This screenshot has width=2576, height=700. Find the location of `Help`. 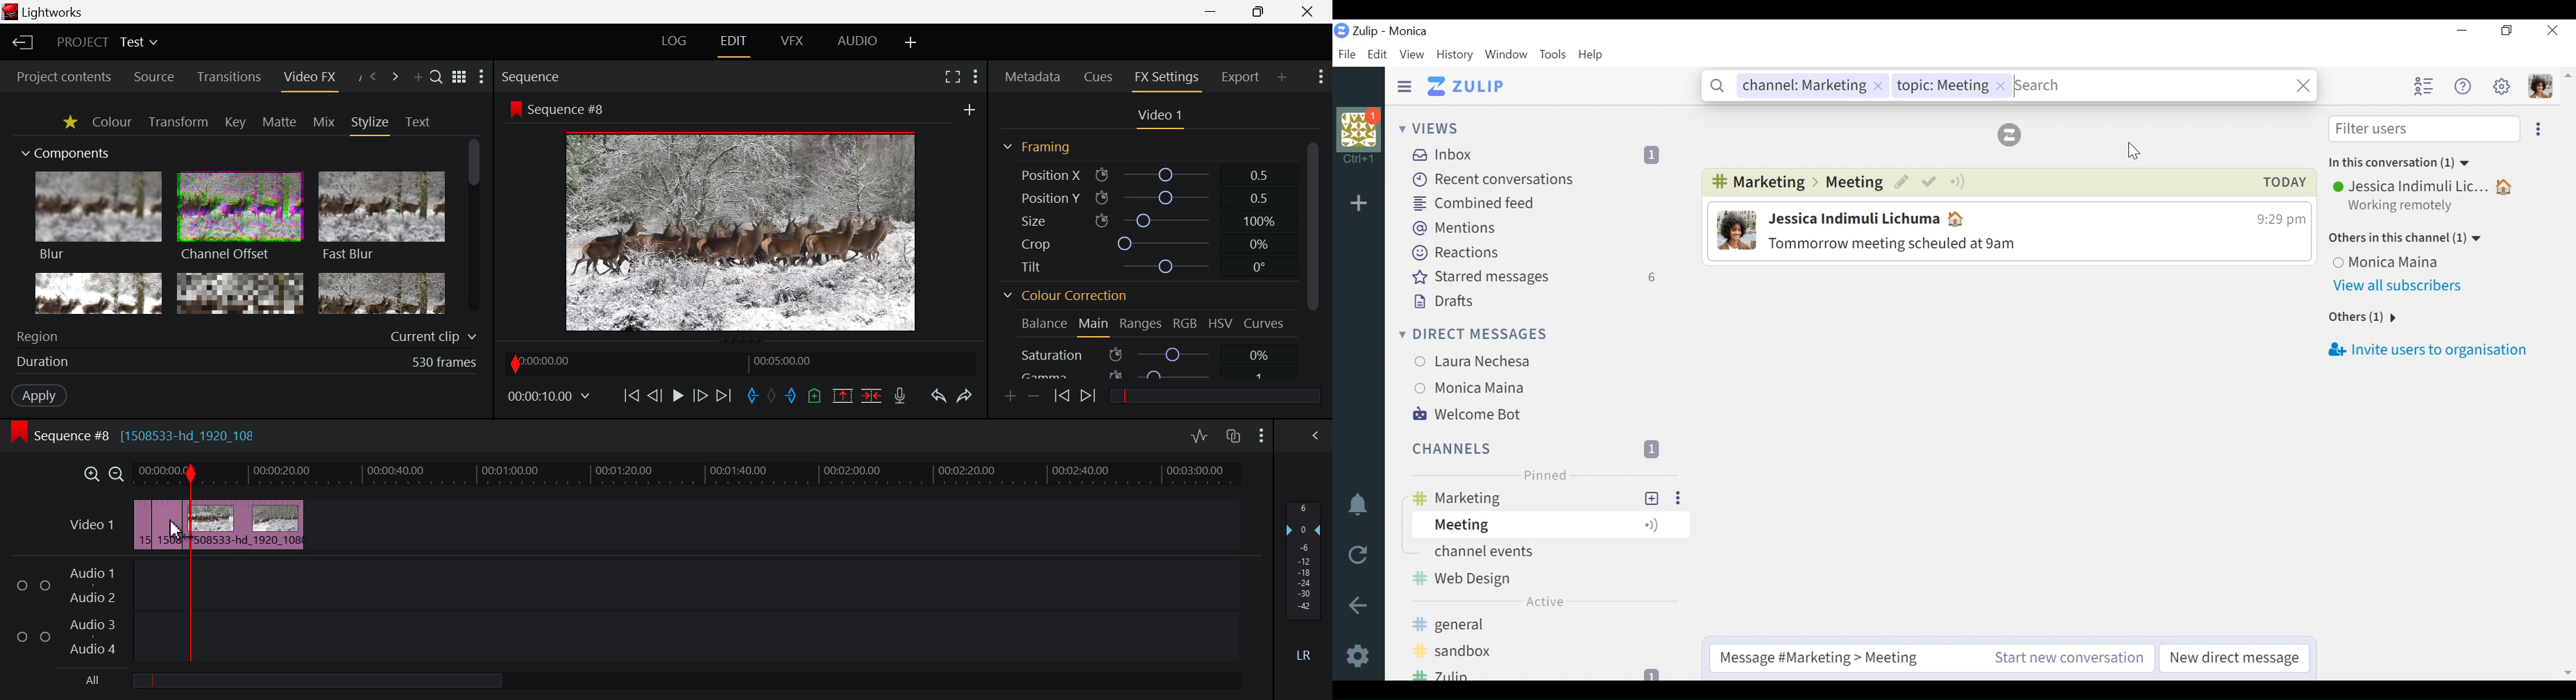

Help is located at coordinates (1591, 54).